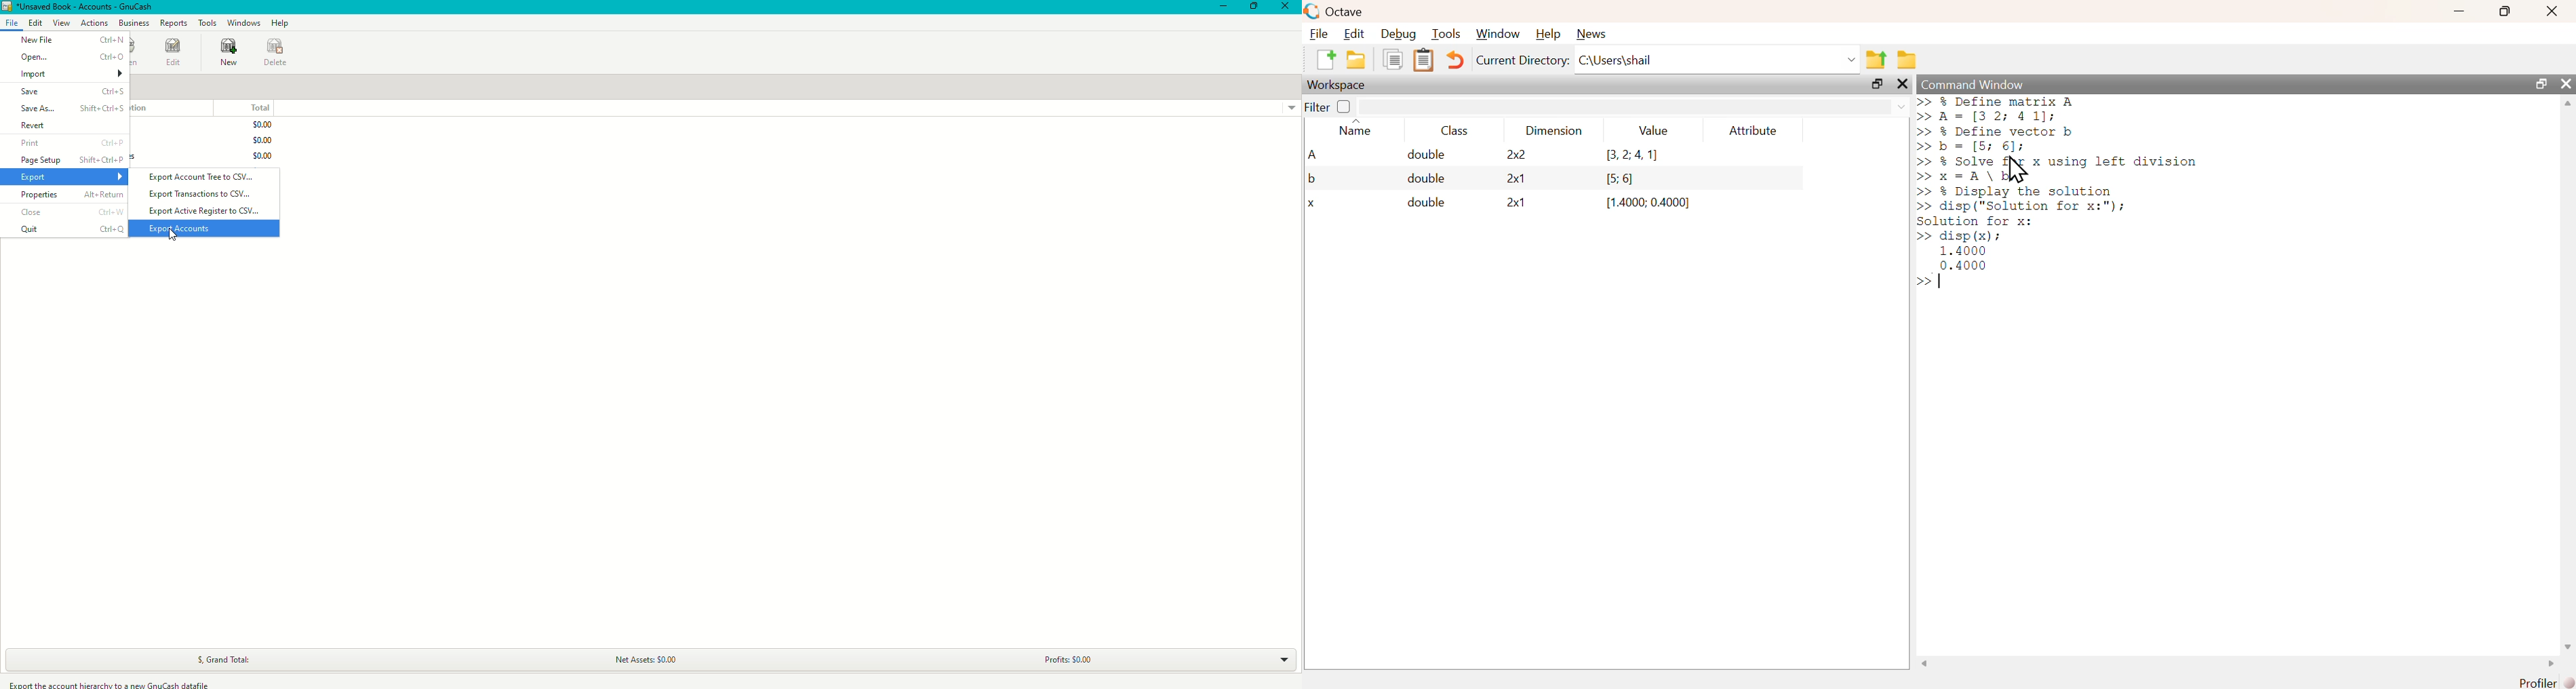  I want to click on edit, so click(1355, 35).